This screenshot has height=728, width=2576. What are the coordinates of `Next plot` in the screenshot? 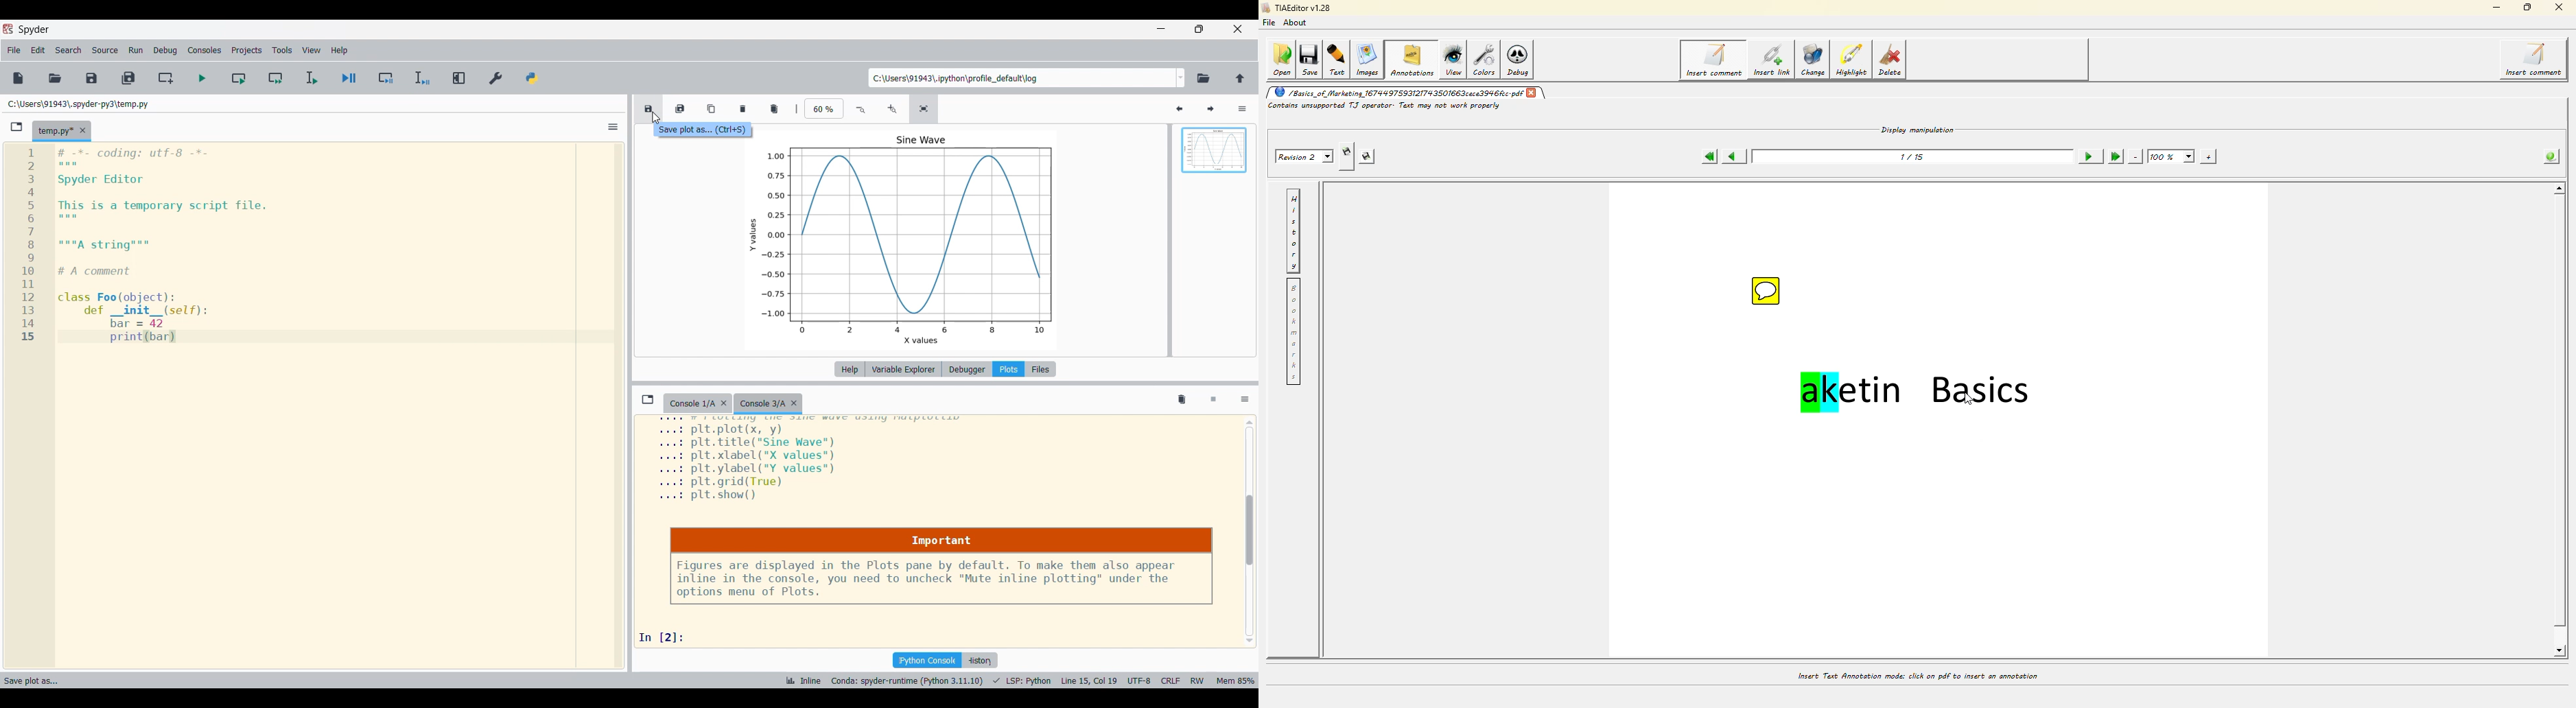 It's located at (1210, 109).